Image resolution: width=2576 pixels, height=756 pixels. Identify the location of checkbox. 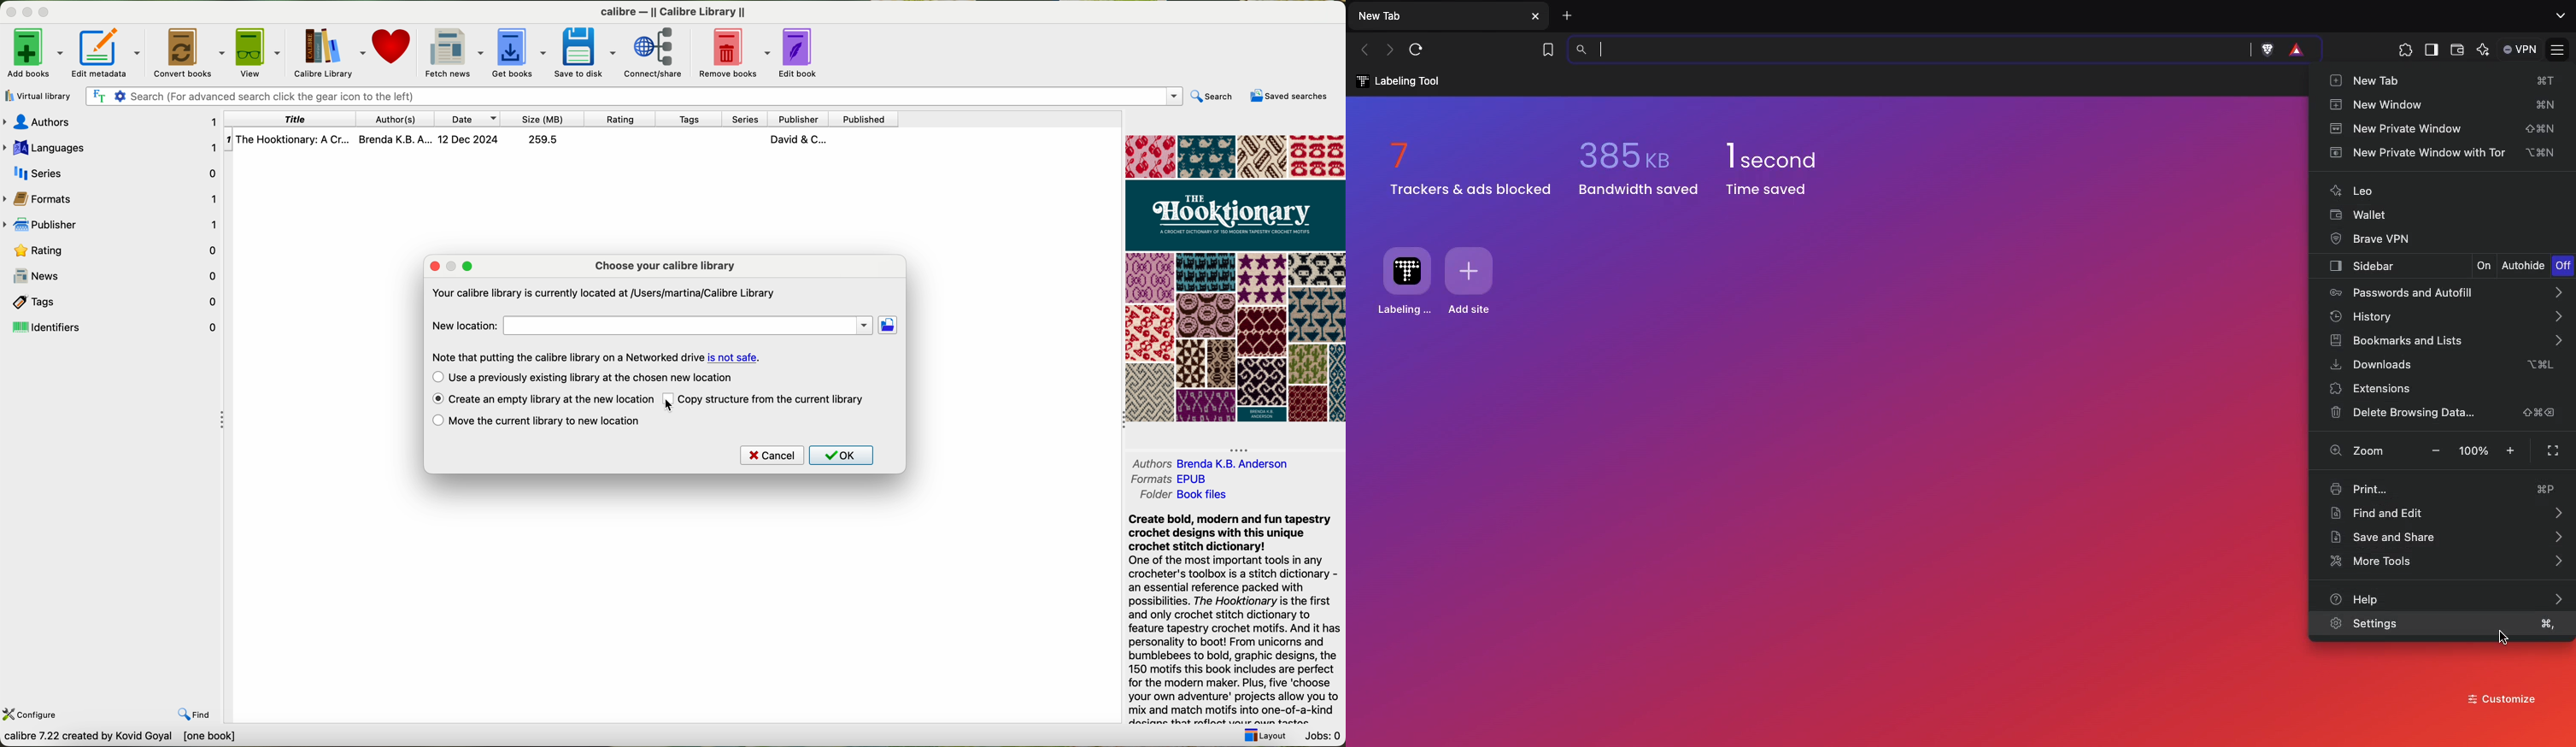
(436, 421).